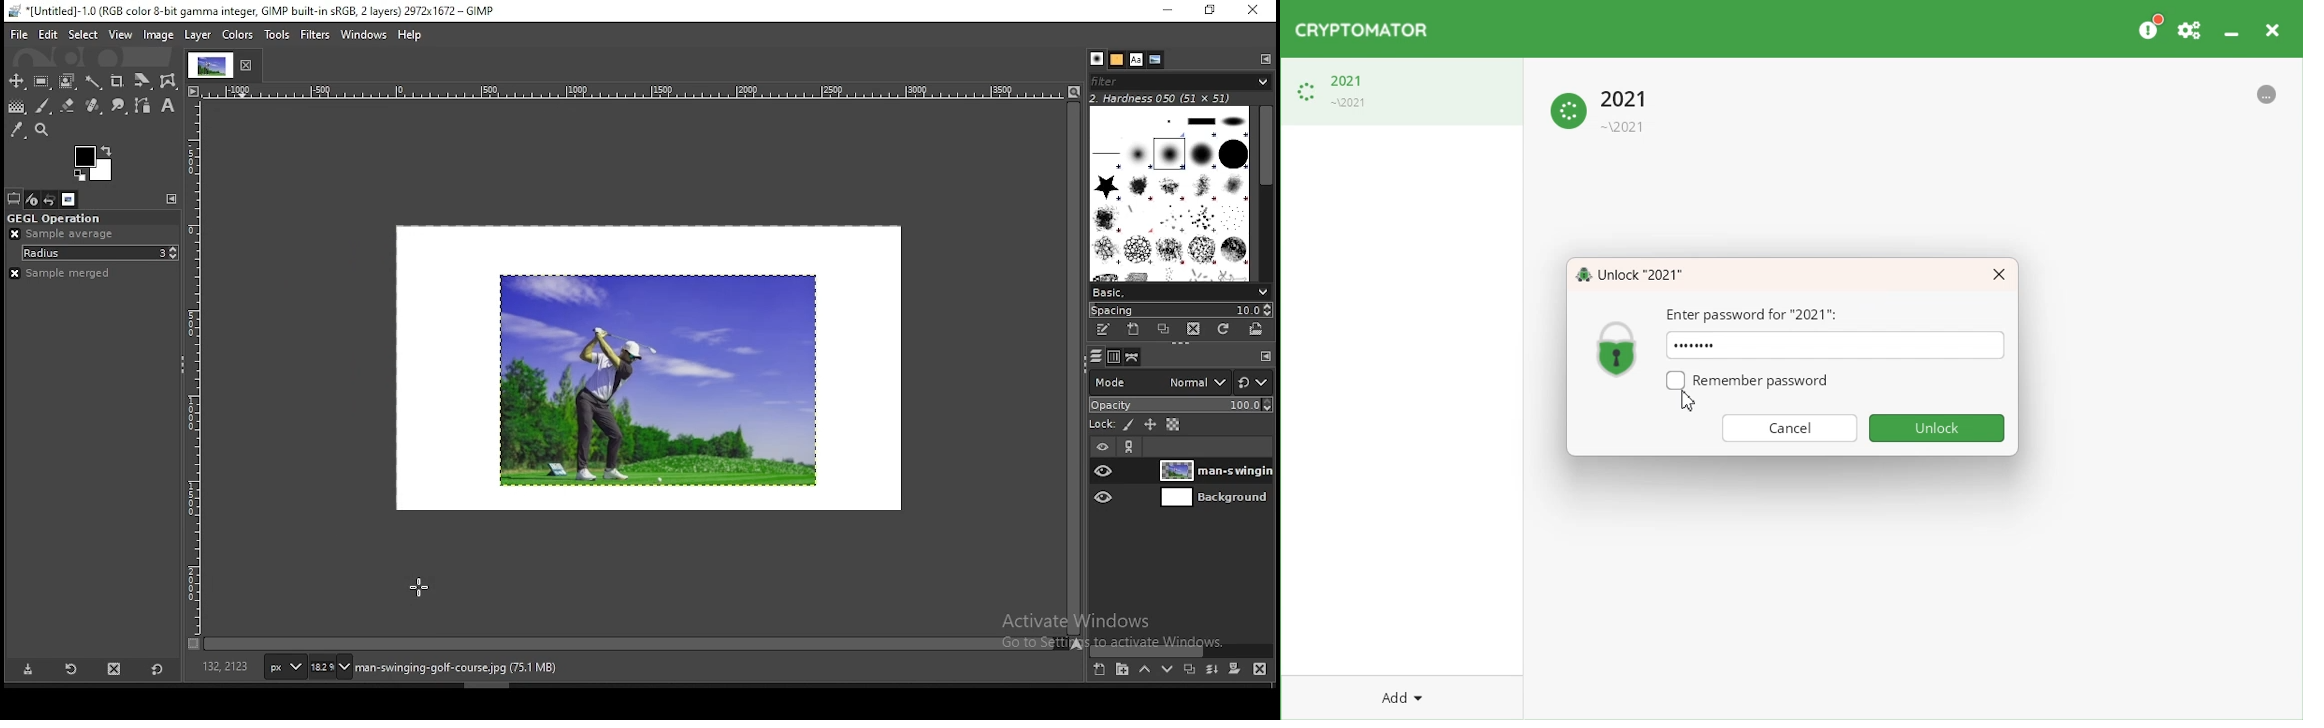 This screenshot has width=2324, height=728. What do you see at coordinates (83, 33) in the screenshot?
I see `select` at bounding box center [83, 33].